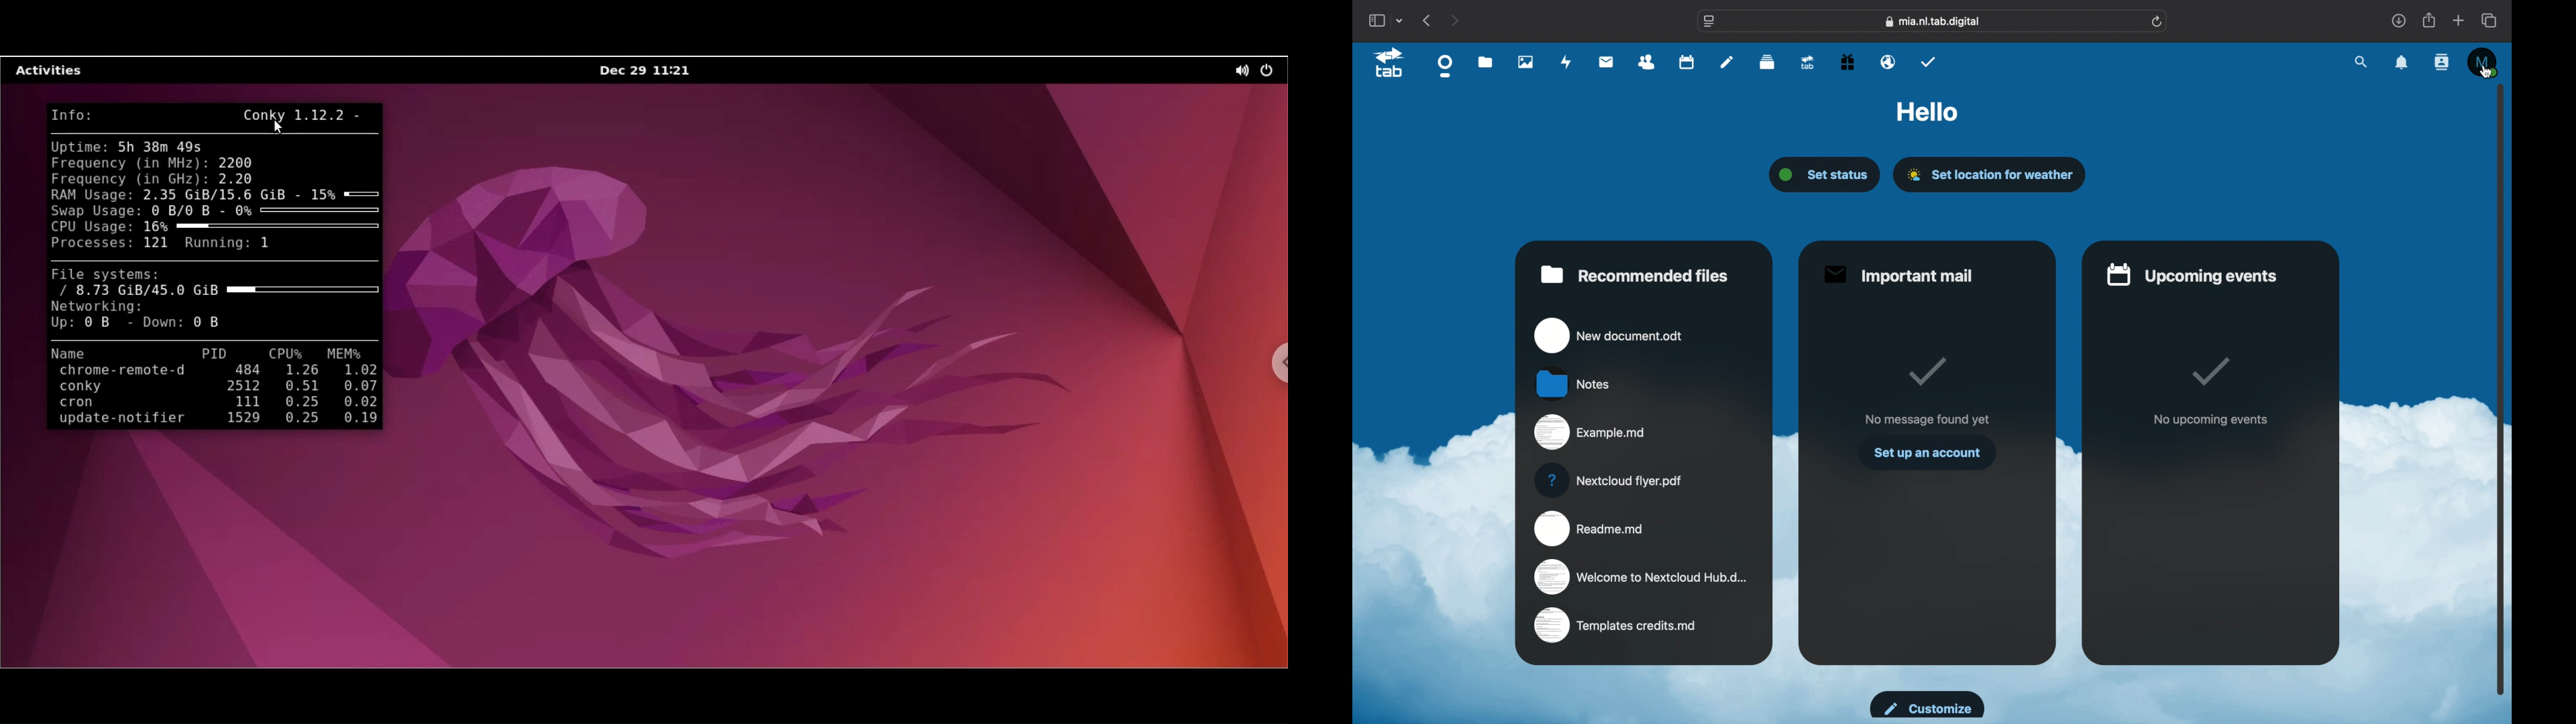  Describe the element at coordinates (2483, 62) in the screenshot. I see `M` at that location.